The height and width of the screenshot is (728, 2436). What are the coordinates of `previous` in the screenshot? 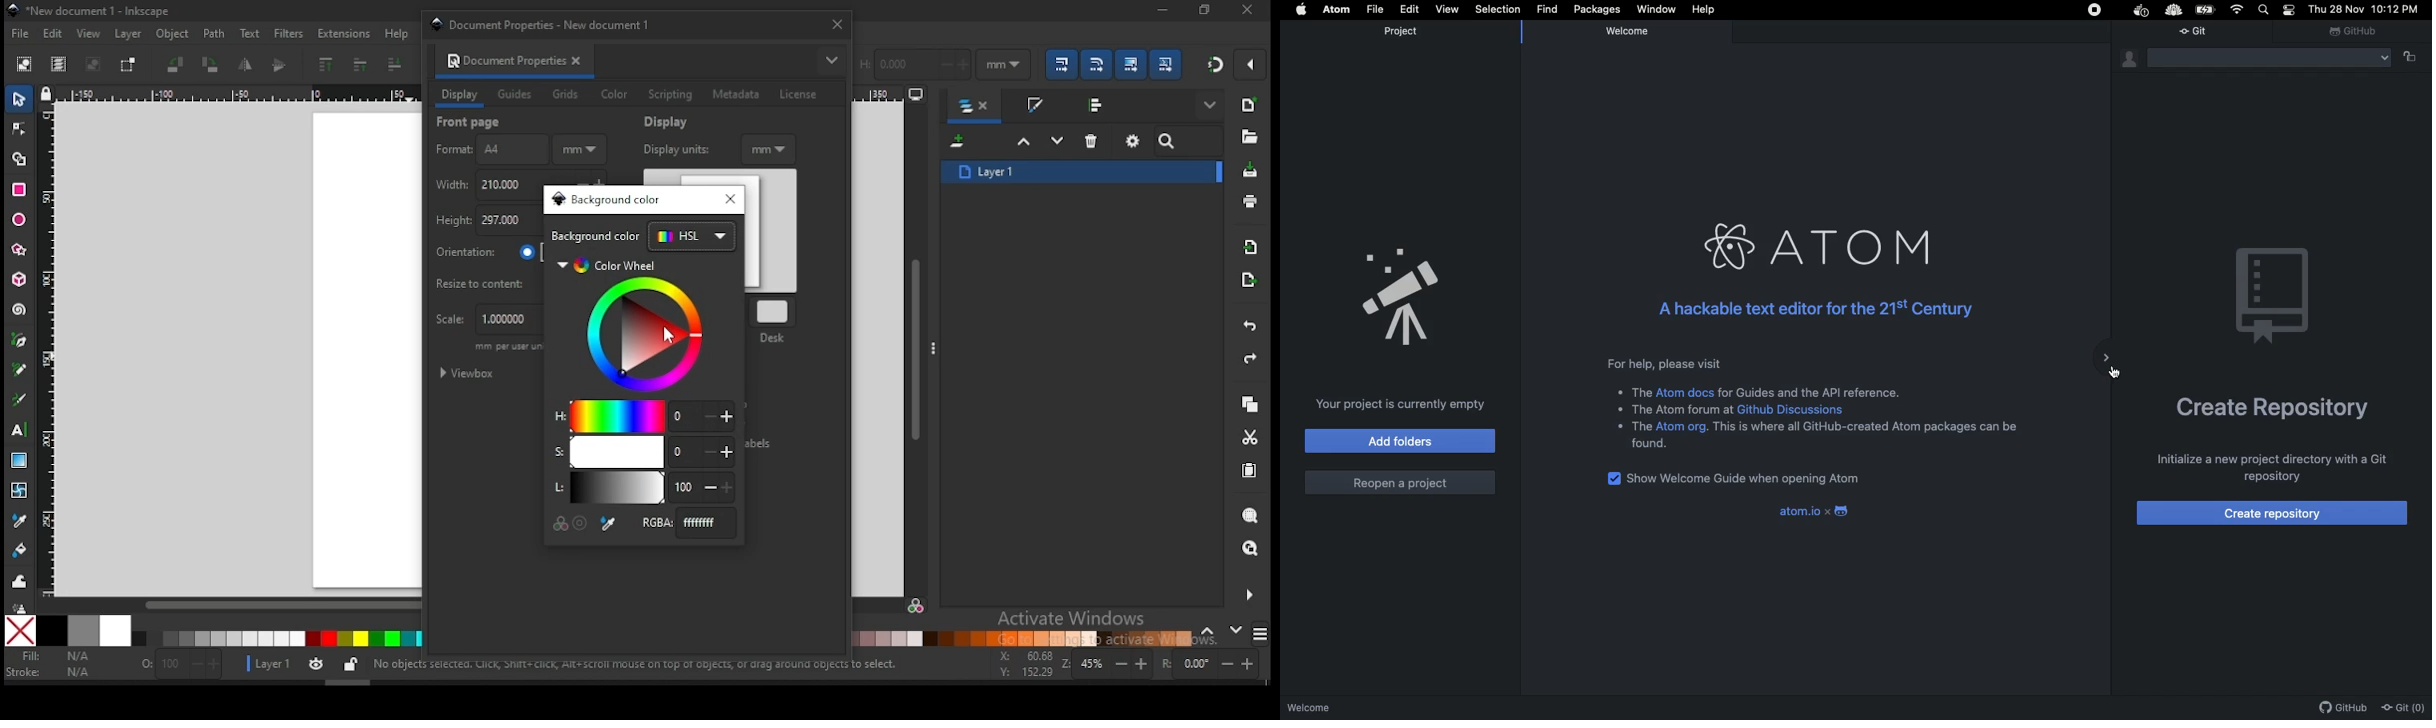 It's located at (1211, 632).